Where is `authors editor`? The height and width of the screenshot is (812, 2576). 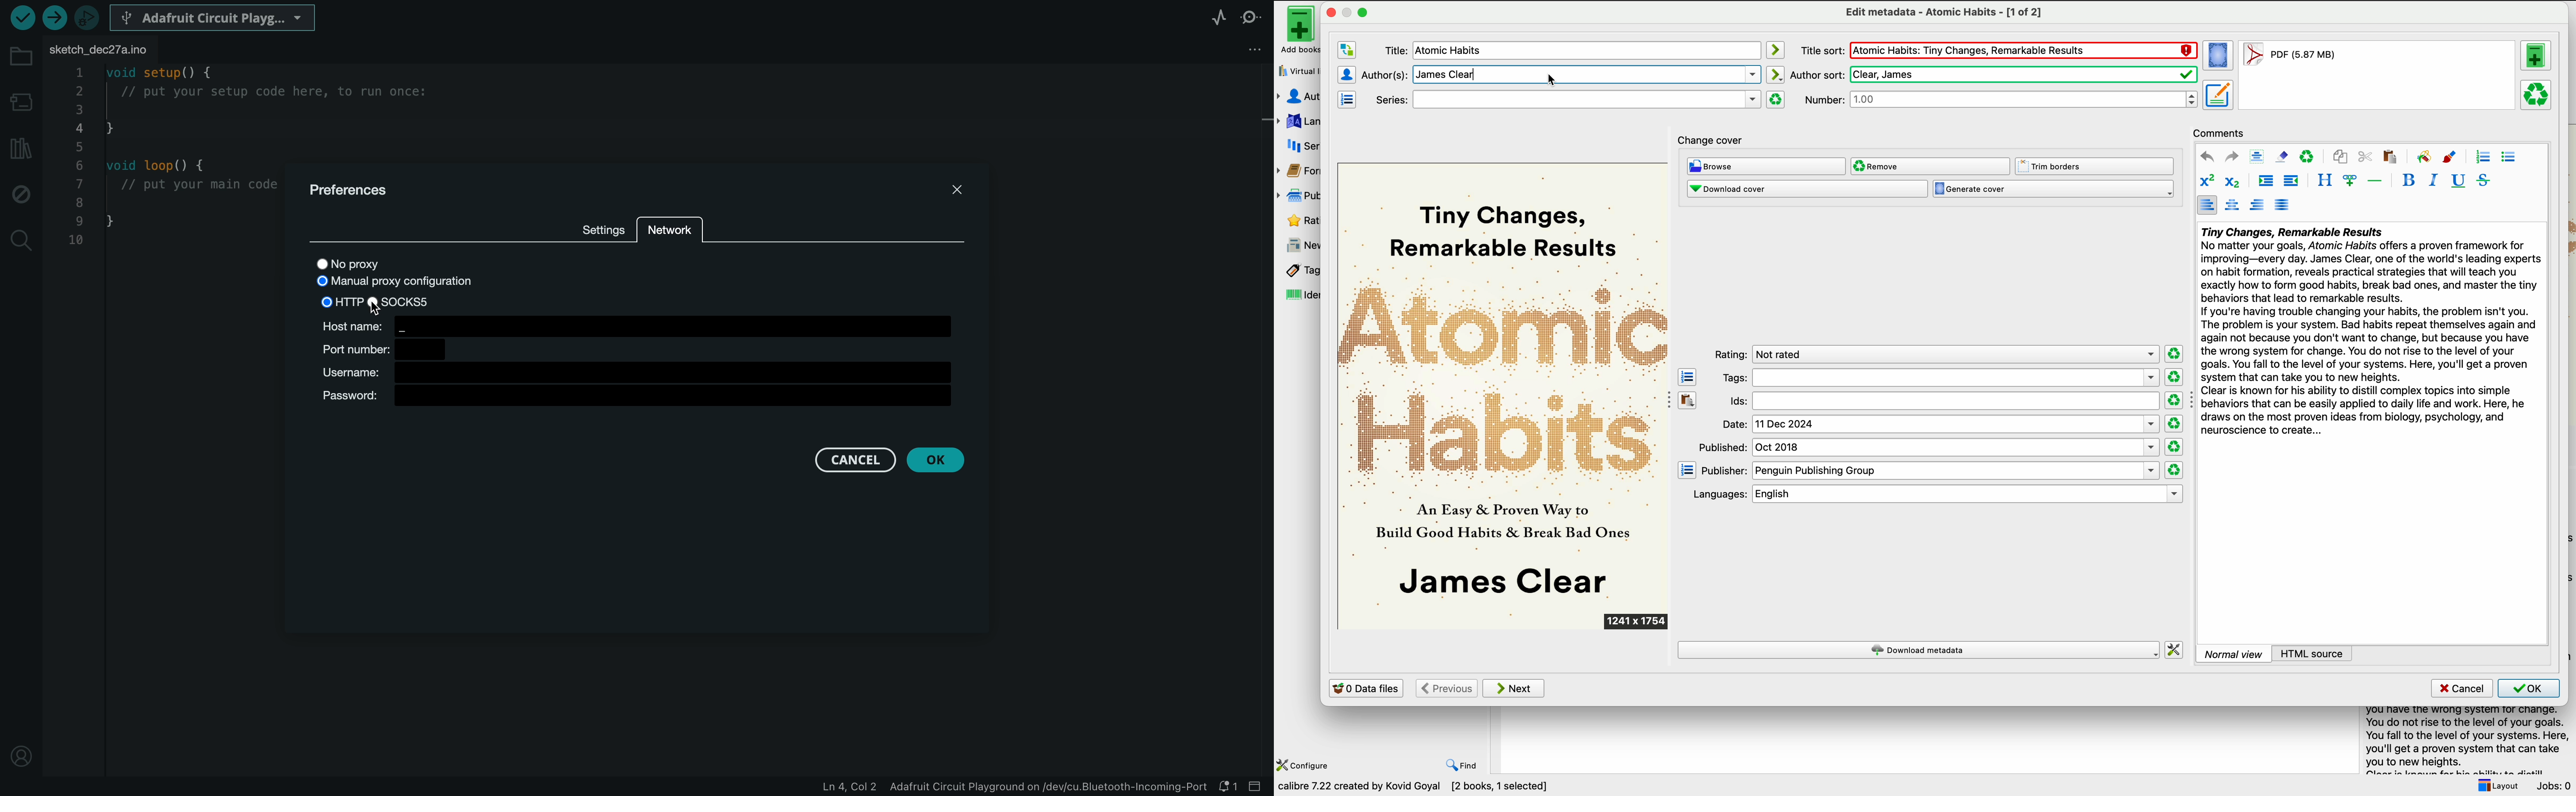 authors editor is located at coordinates (1346, 74).